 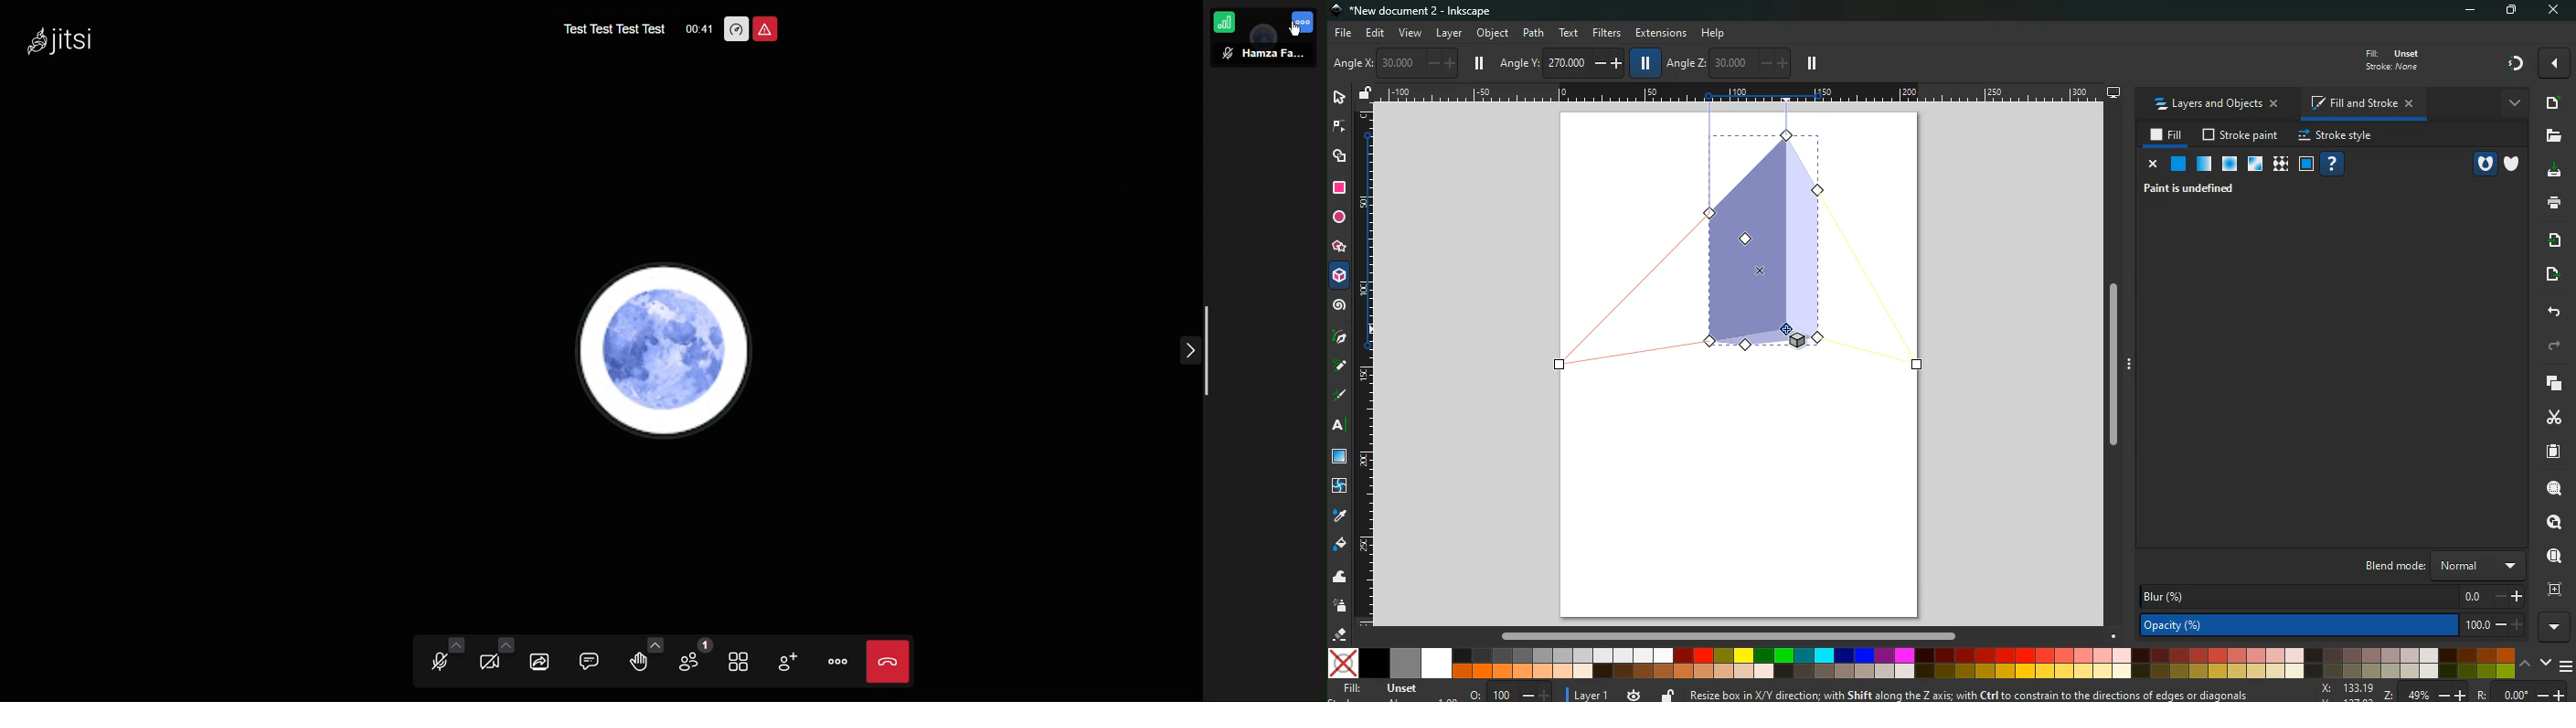 I want to click on 3d tool, so click(x=1761, y=248).